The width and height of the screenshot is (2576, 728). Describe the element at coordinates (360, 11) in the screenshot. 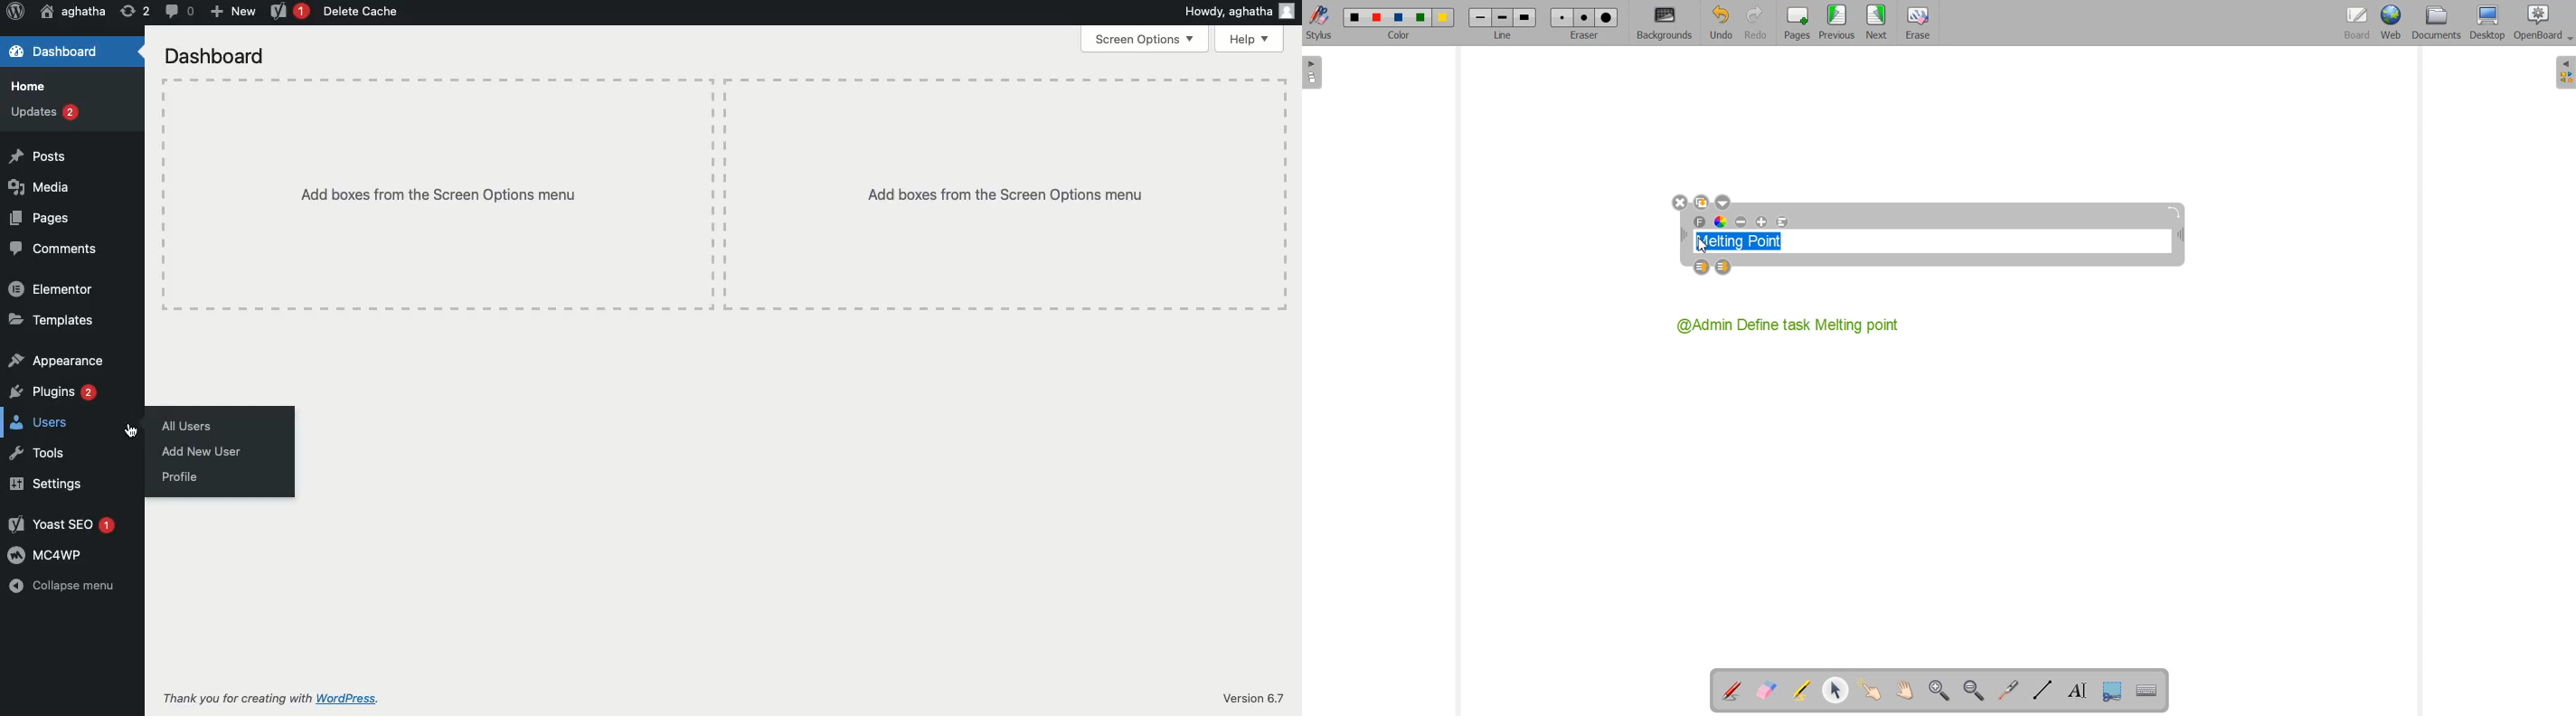

I see `Delete cache` at that location.